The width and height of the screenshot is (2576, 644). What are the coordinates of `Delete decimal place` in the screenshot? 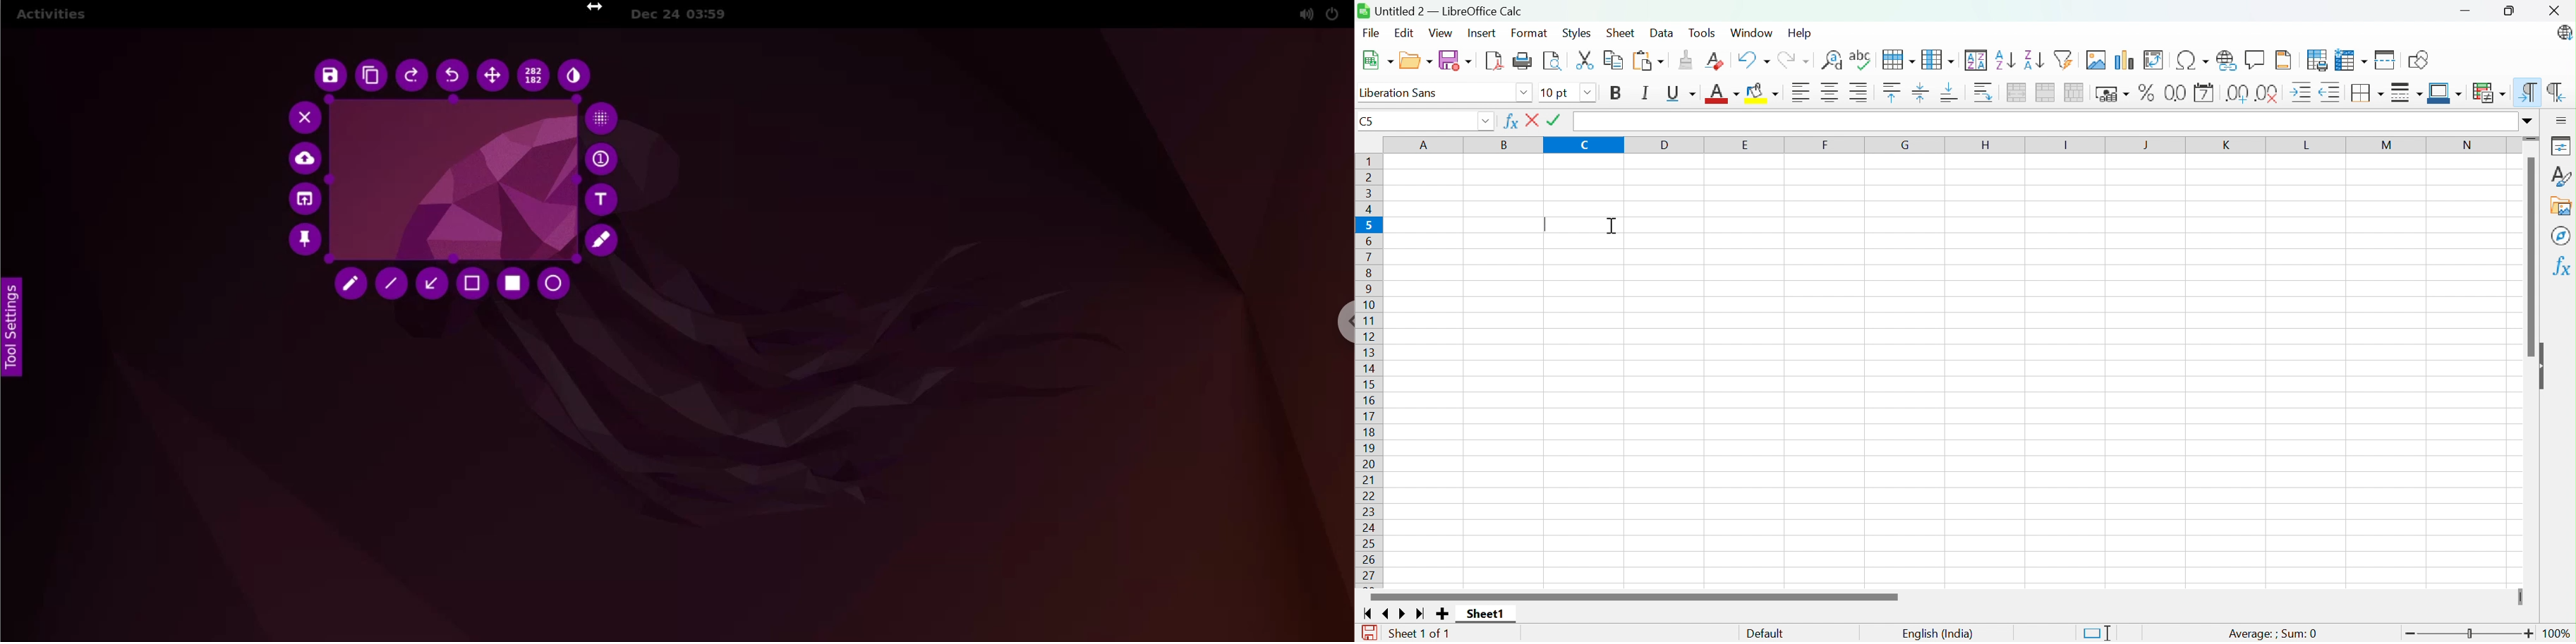 It's located at (2268, 94).